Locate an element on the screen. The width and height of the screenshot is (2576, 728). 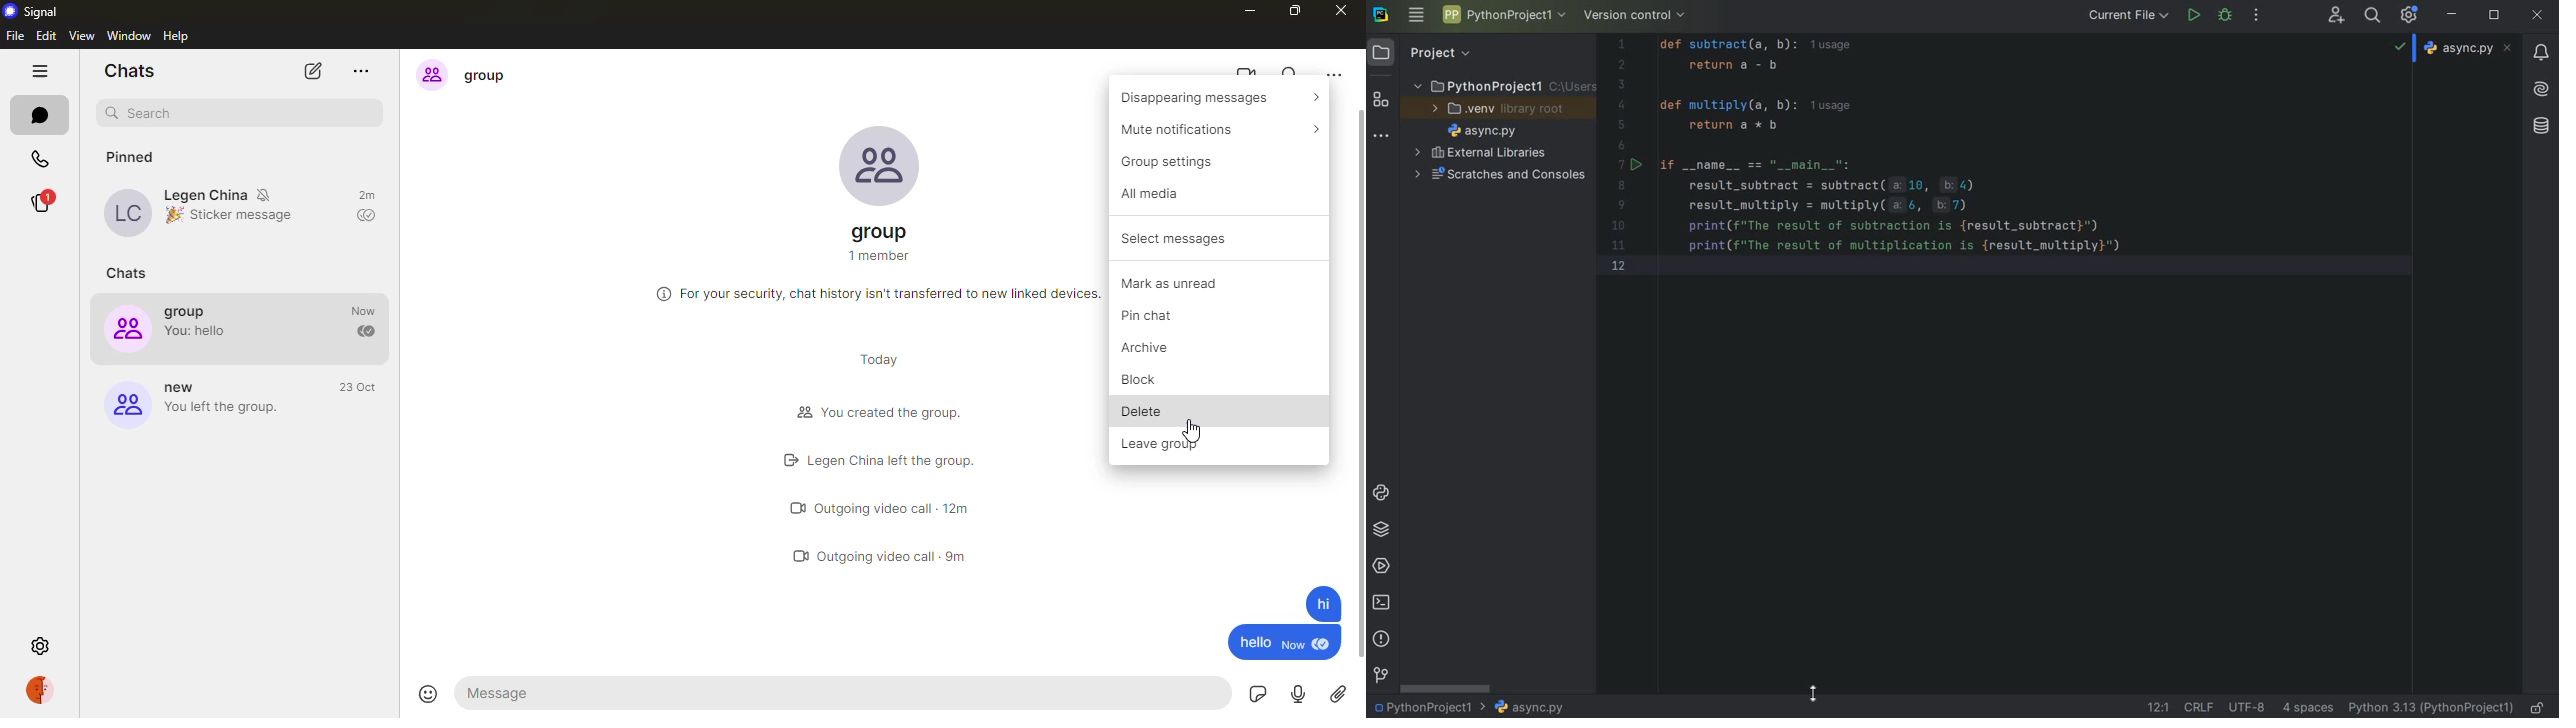
time is located at coordinates (366, 195).